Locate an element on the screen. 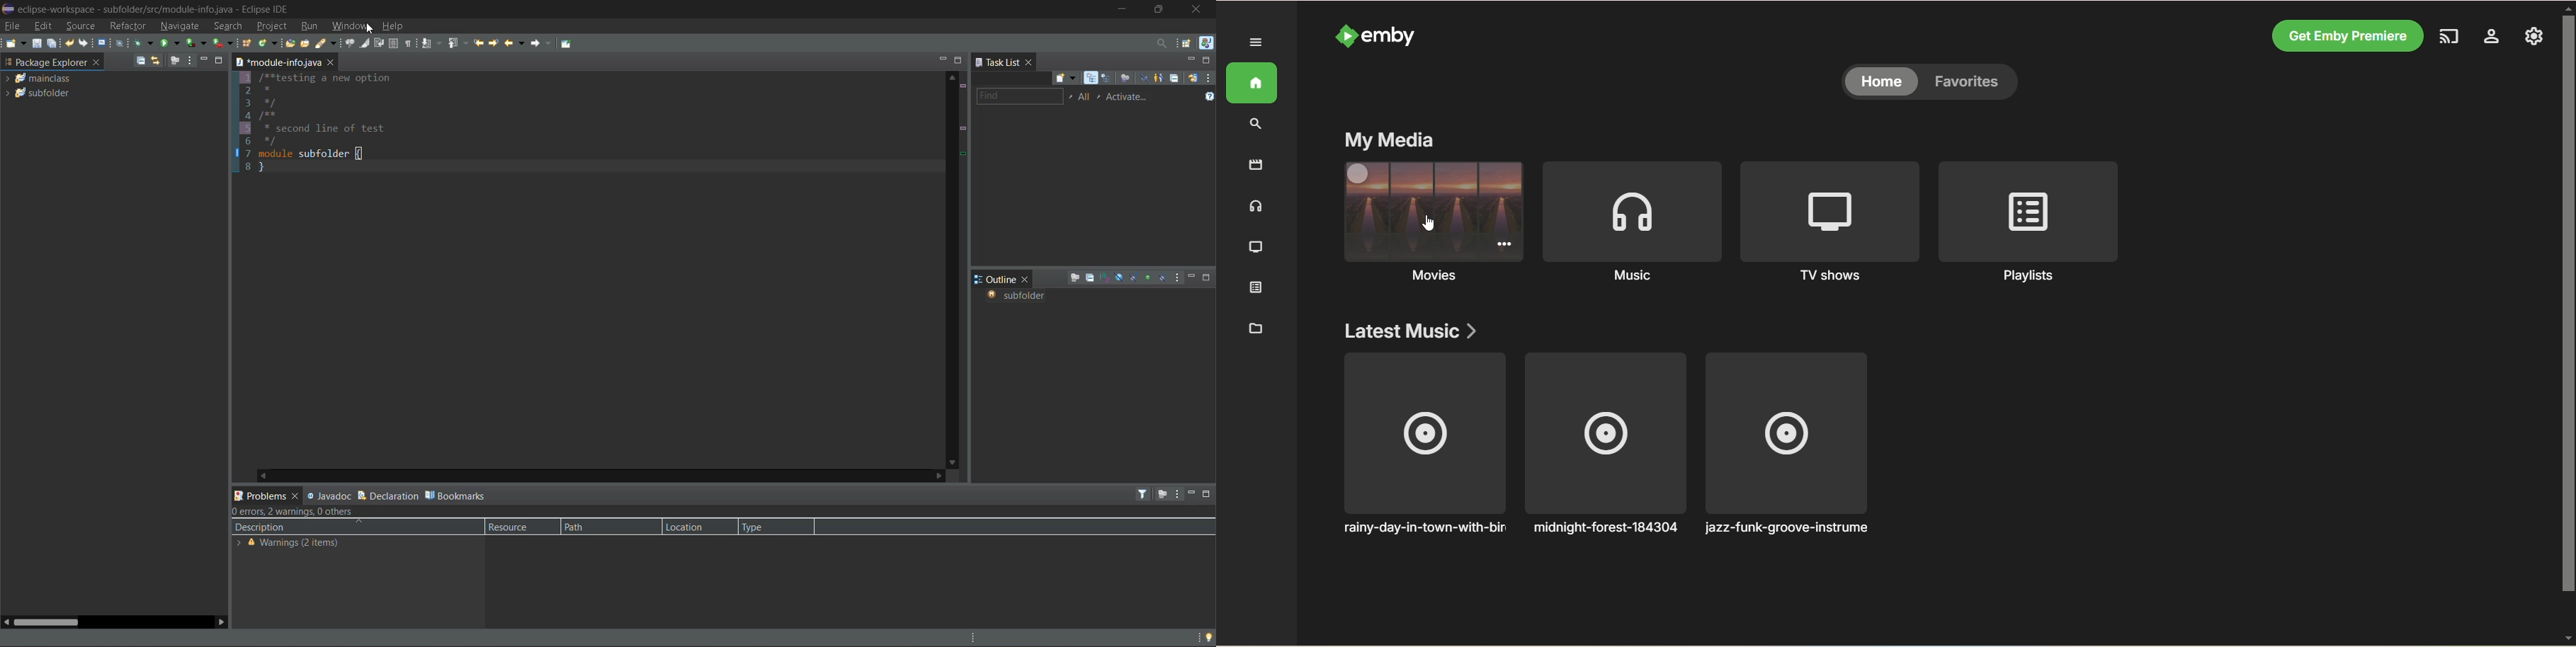  VIEW MENU is located at coordinates (1179, 278).